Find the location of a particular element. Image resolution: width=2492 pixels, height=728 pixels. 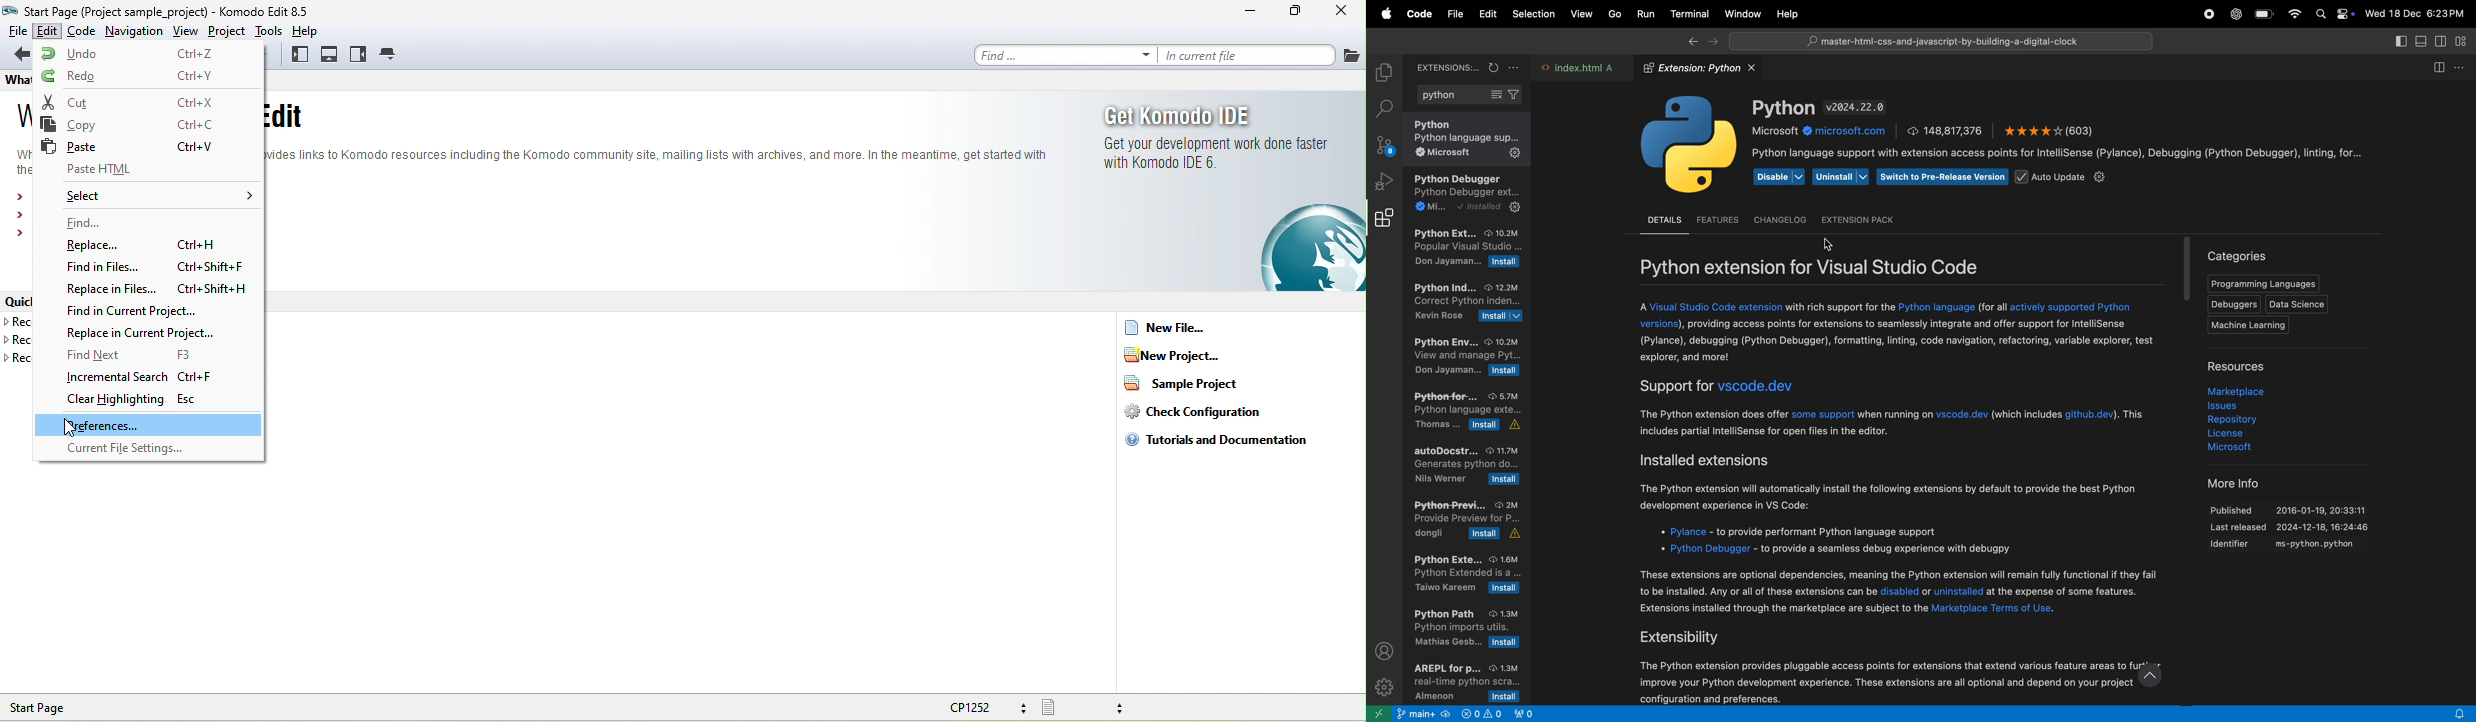

when connected to the internet this panel provide link to komodo resources including the community site mailing list with archive and more. is located at coordinates (670, 158).